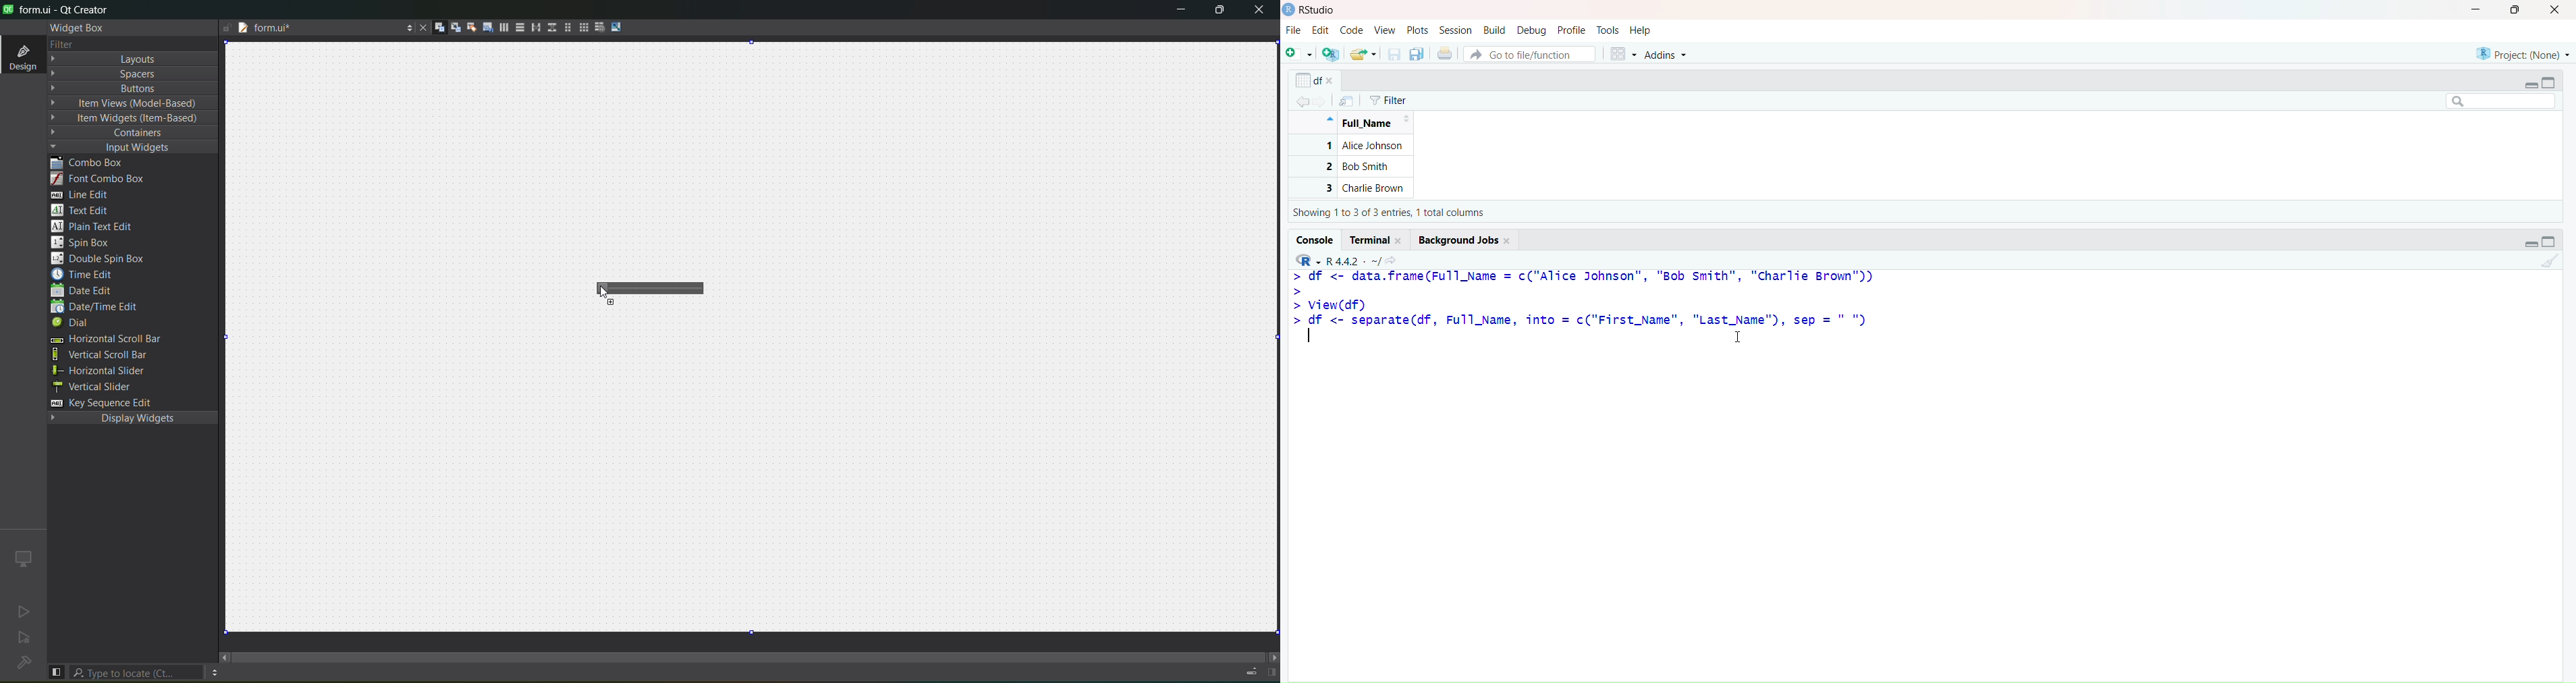  Describe the element at coordinates (2499, 102) in the screenshot. I see `Search bar` at that location.